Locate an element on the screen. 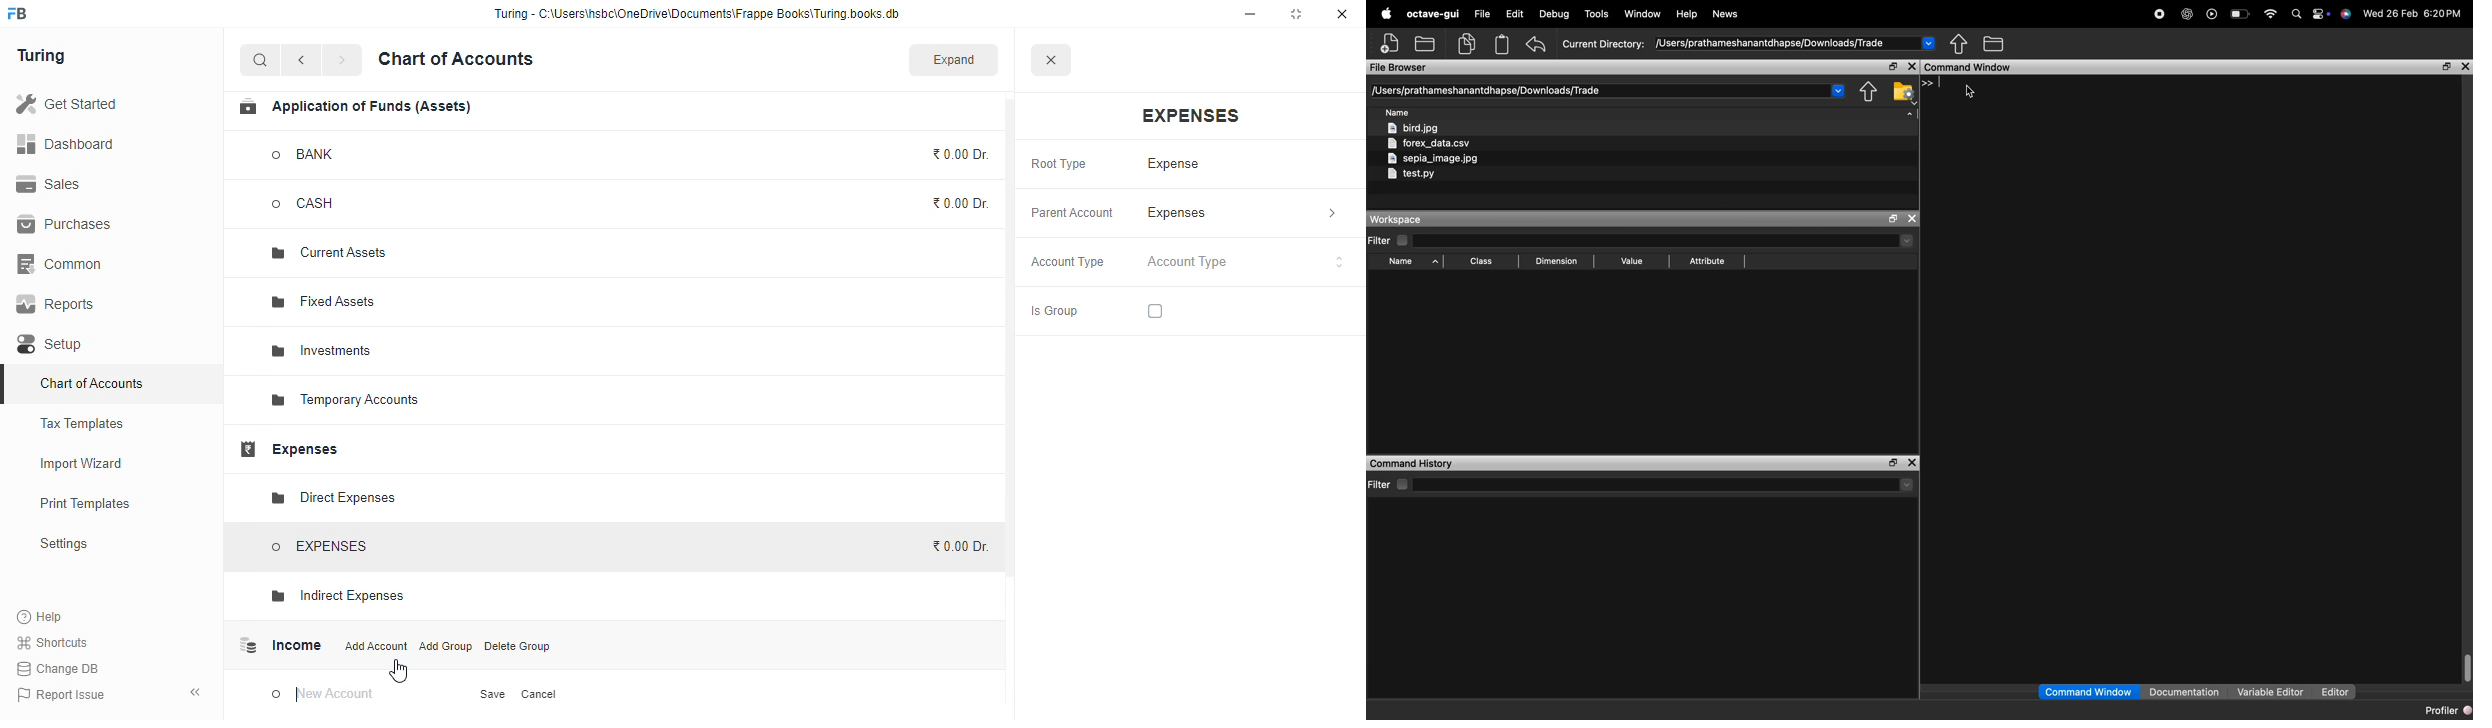 The height and width of the screenshot is (728, 2492). temporary accounts is located at coordinates (345, 401).